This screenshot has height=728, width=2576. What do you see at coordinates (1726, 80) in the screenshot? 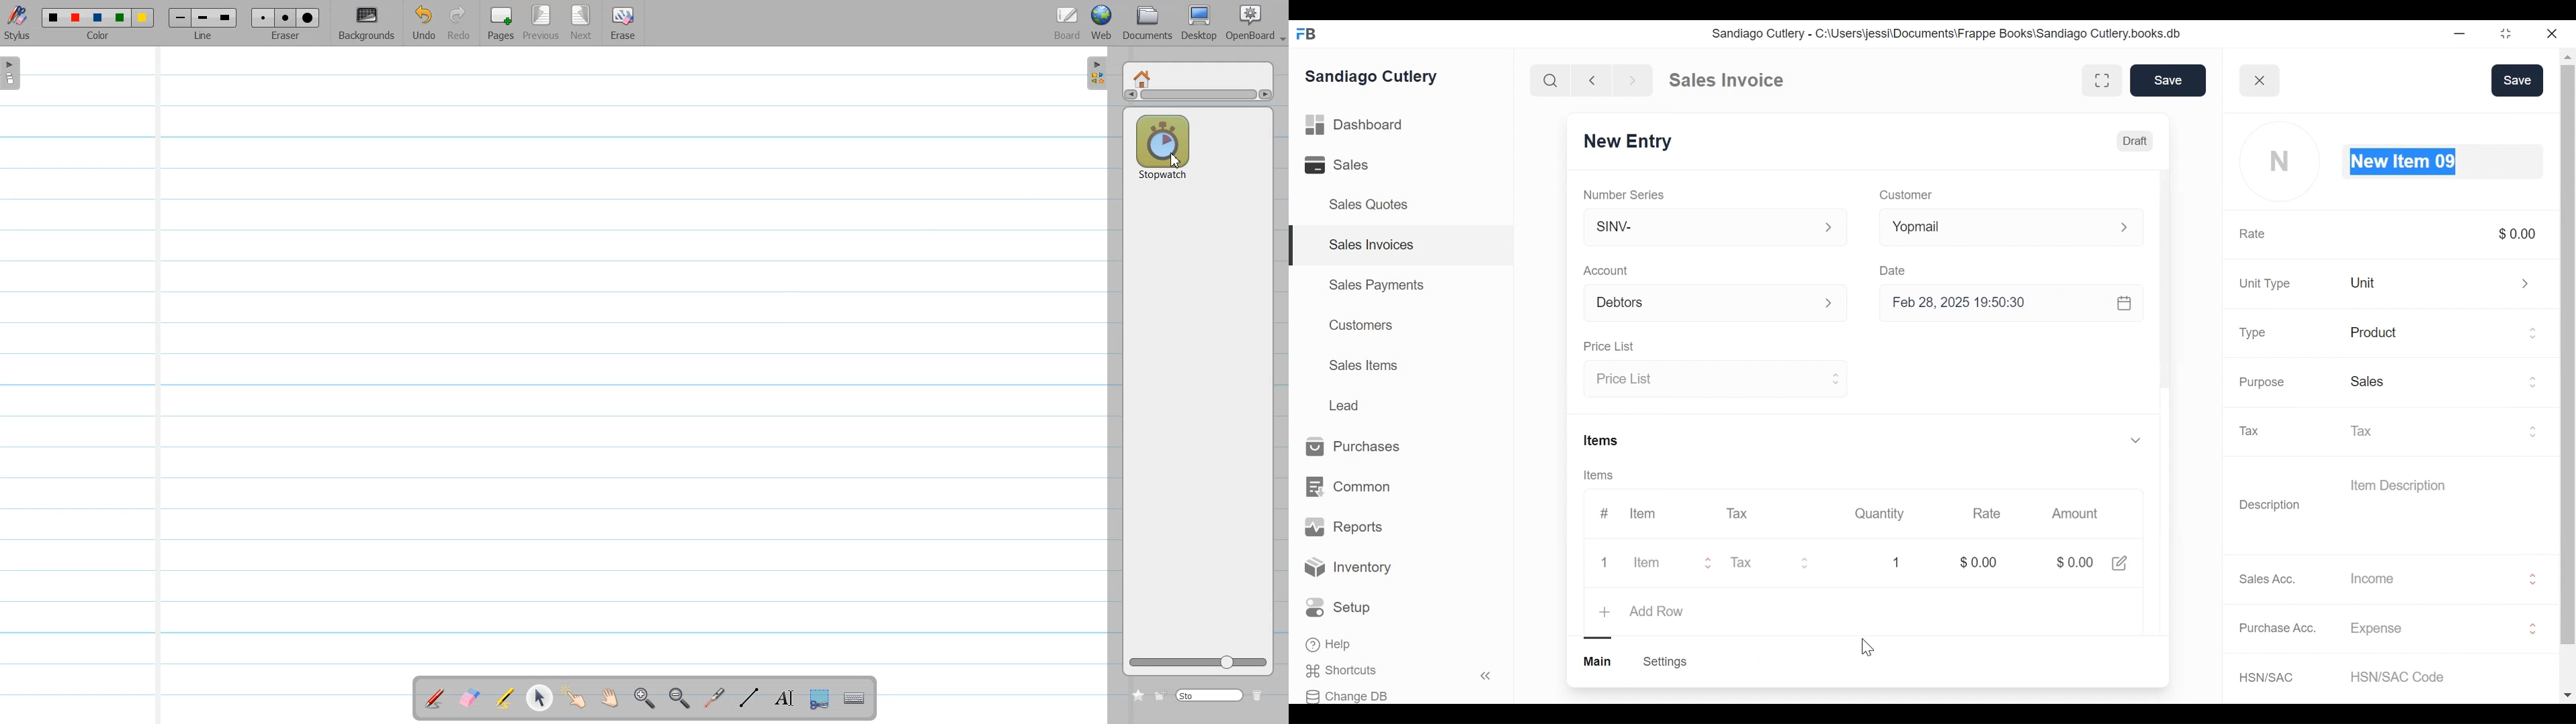
I see `Sales Invoice` at bounding box center [1726, 80].